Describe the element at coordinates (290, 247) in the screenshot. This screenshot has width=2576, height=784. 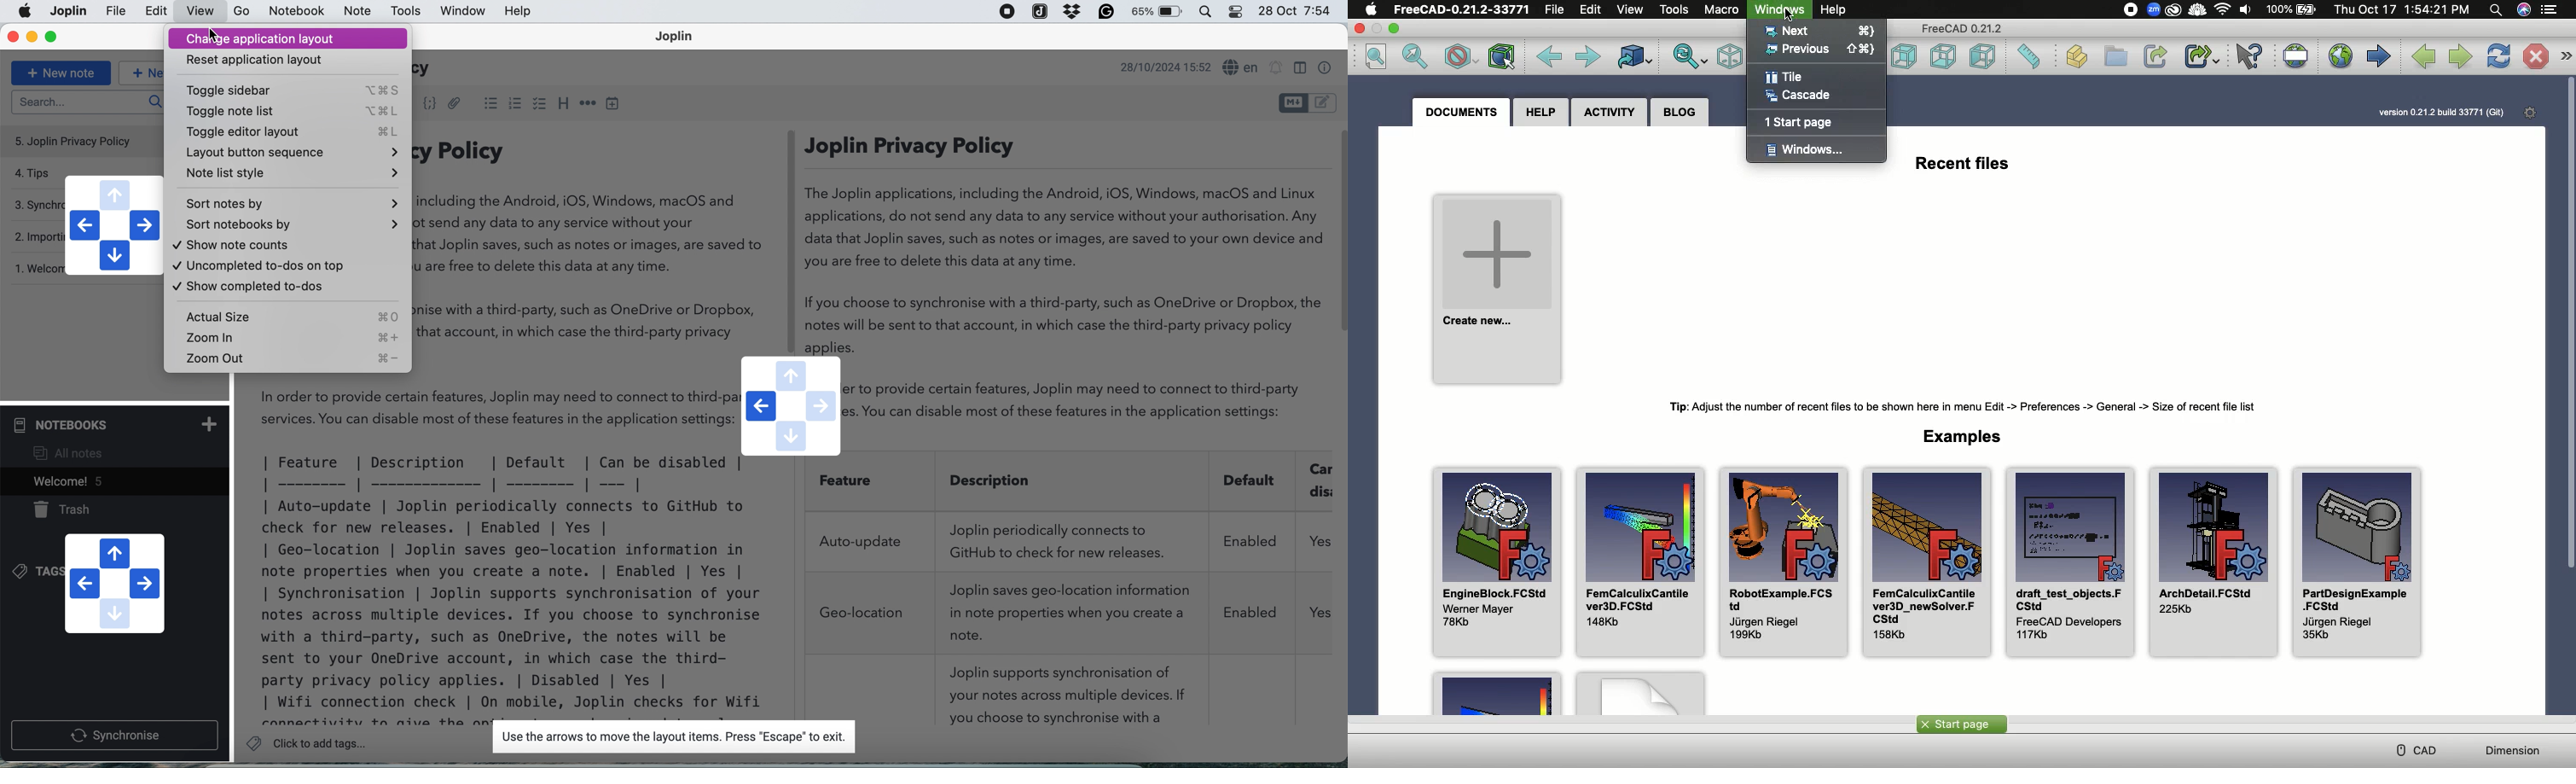
I see `Show note counts` at that location.